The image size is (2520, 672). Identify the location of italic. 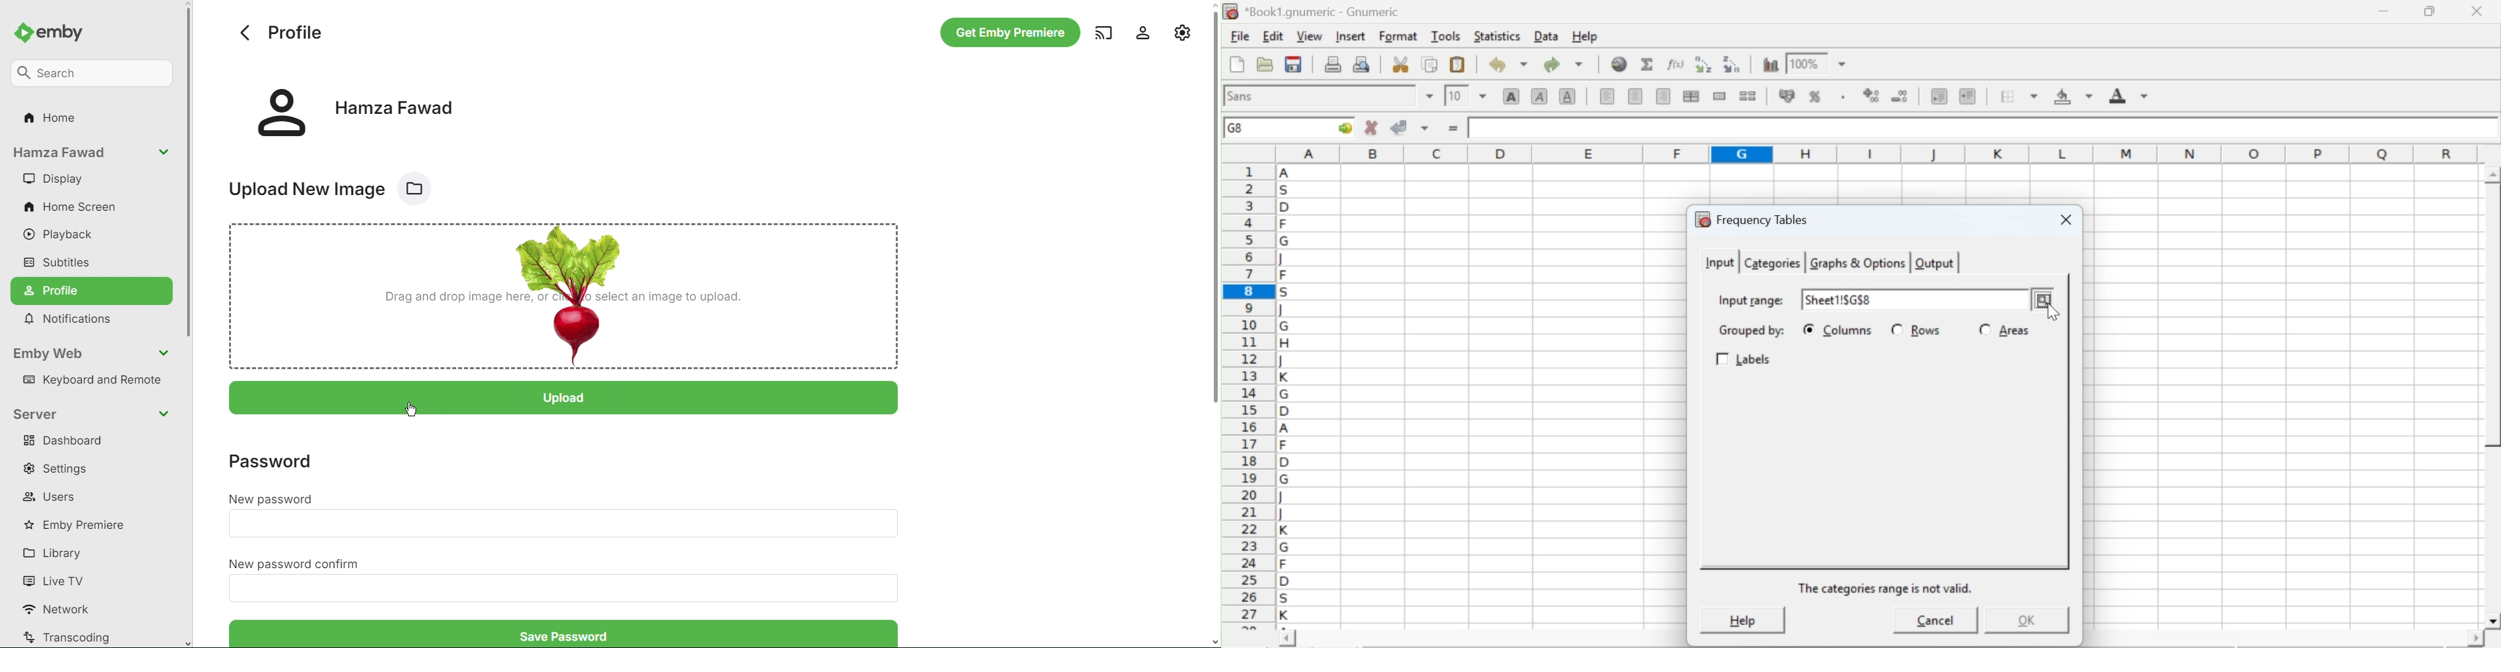
(1541, 95).